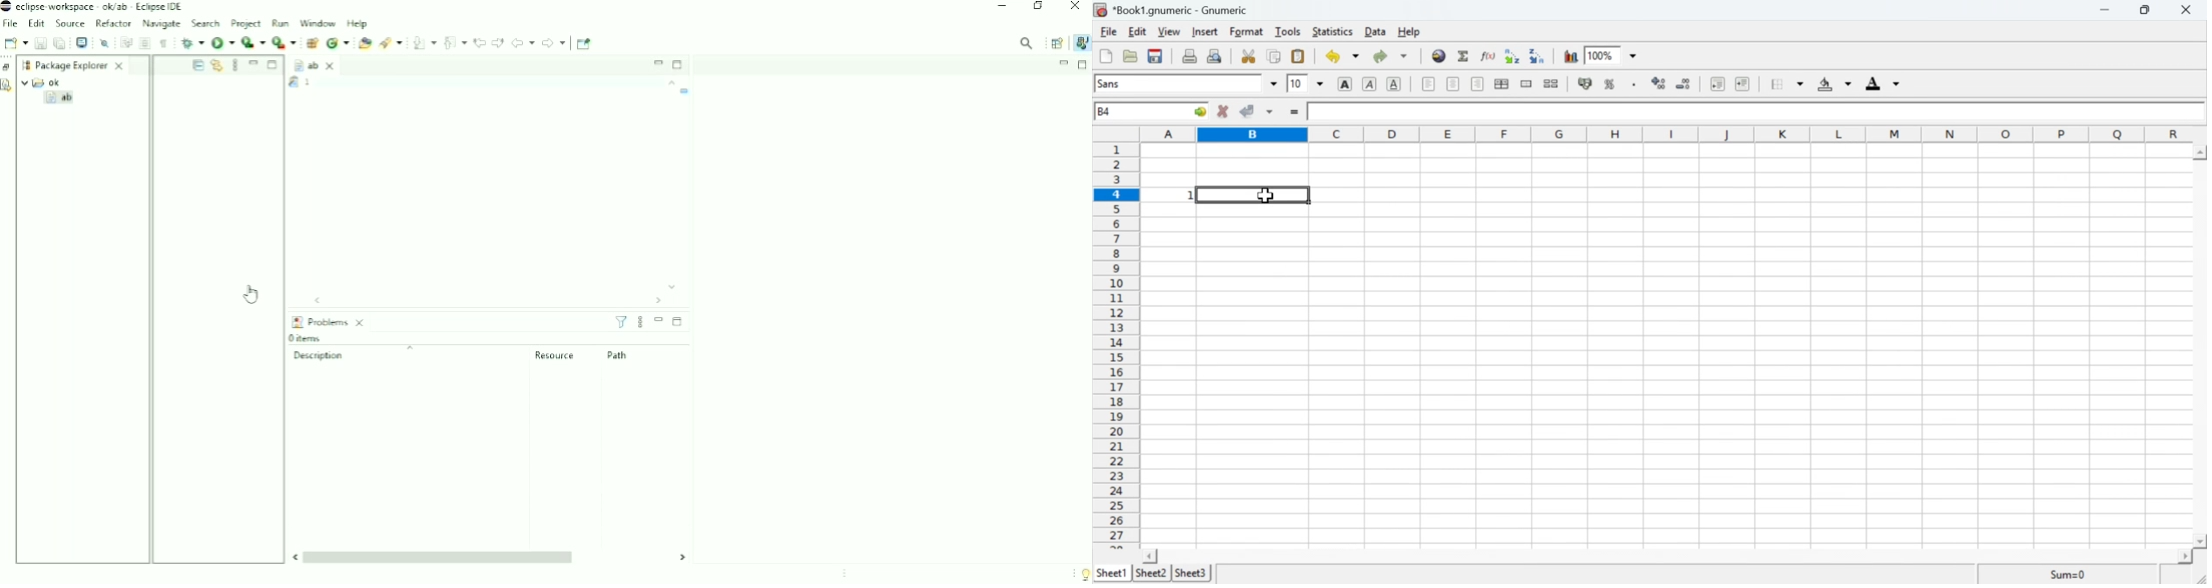 This screenshot has height=588, width=2212. I want to click on New Java Package, so click(311, 43).